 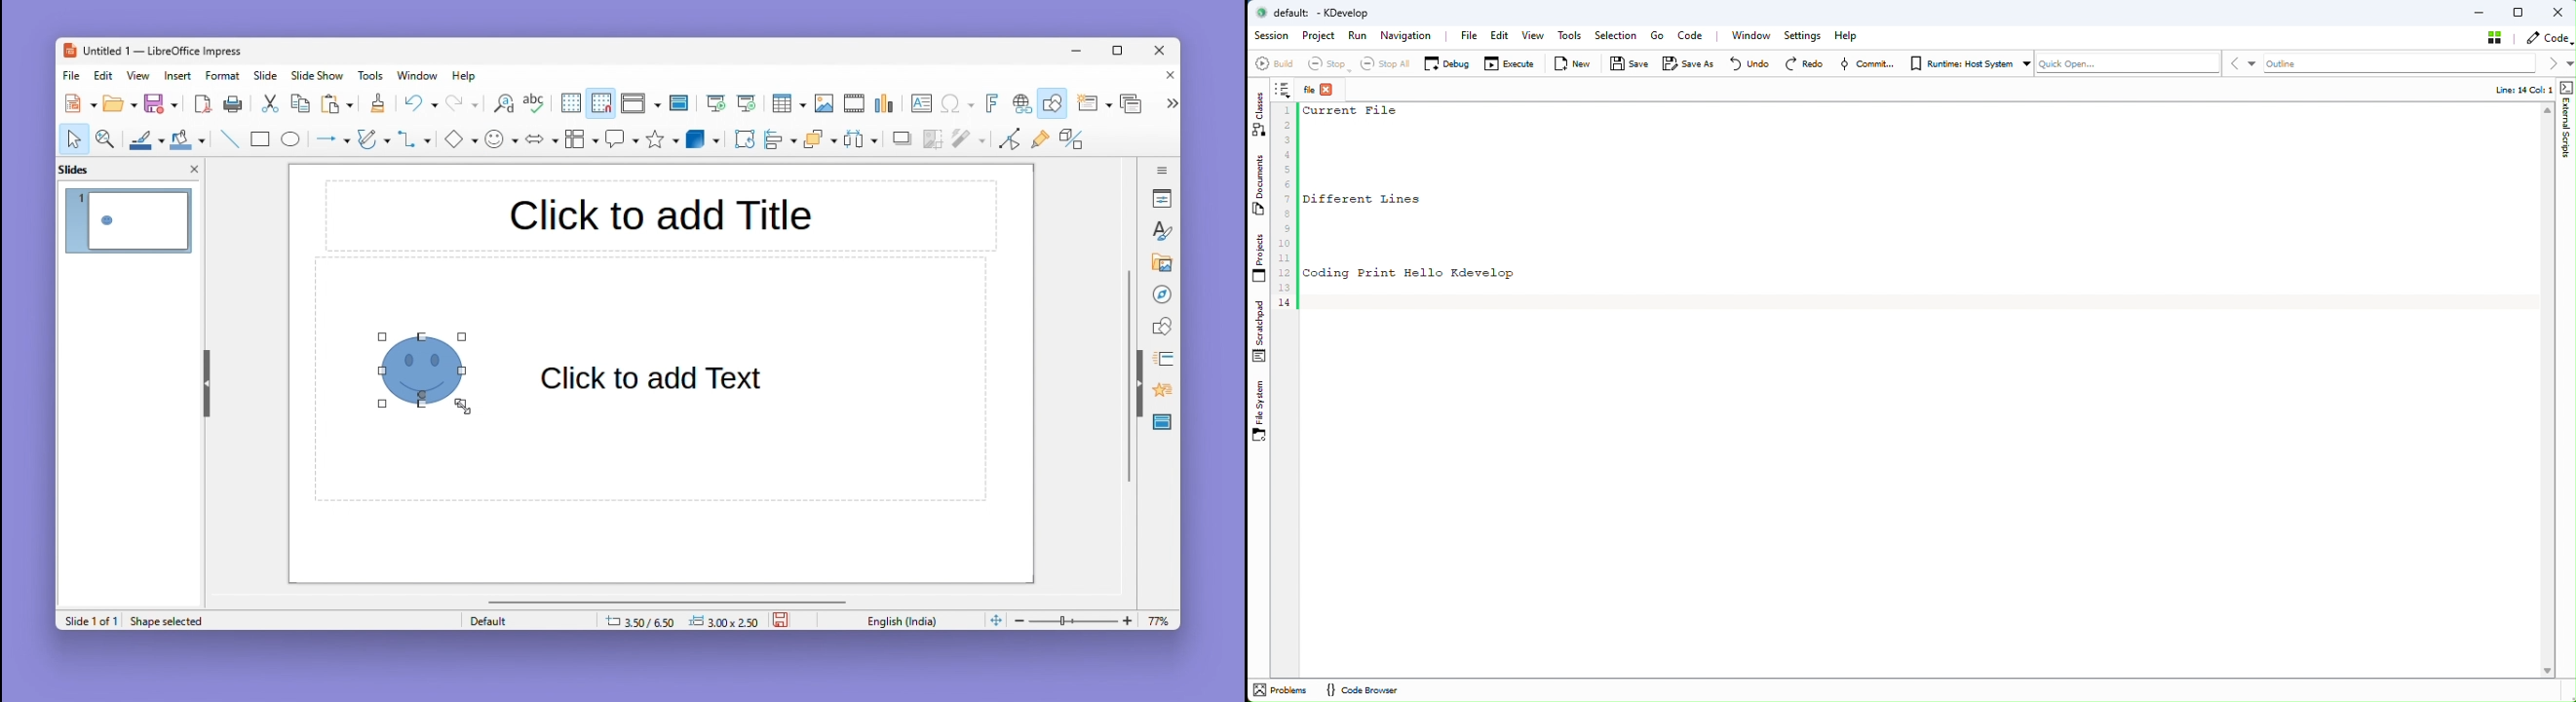 What do you see at coordinates (2480, 11) in the screenshot?
I see `Minimize` at bounding box center [2480, 11].